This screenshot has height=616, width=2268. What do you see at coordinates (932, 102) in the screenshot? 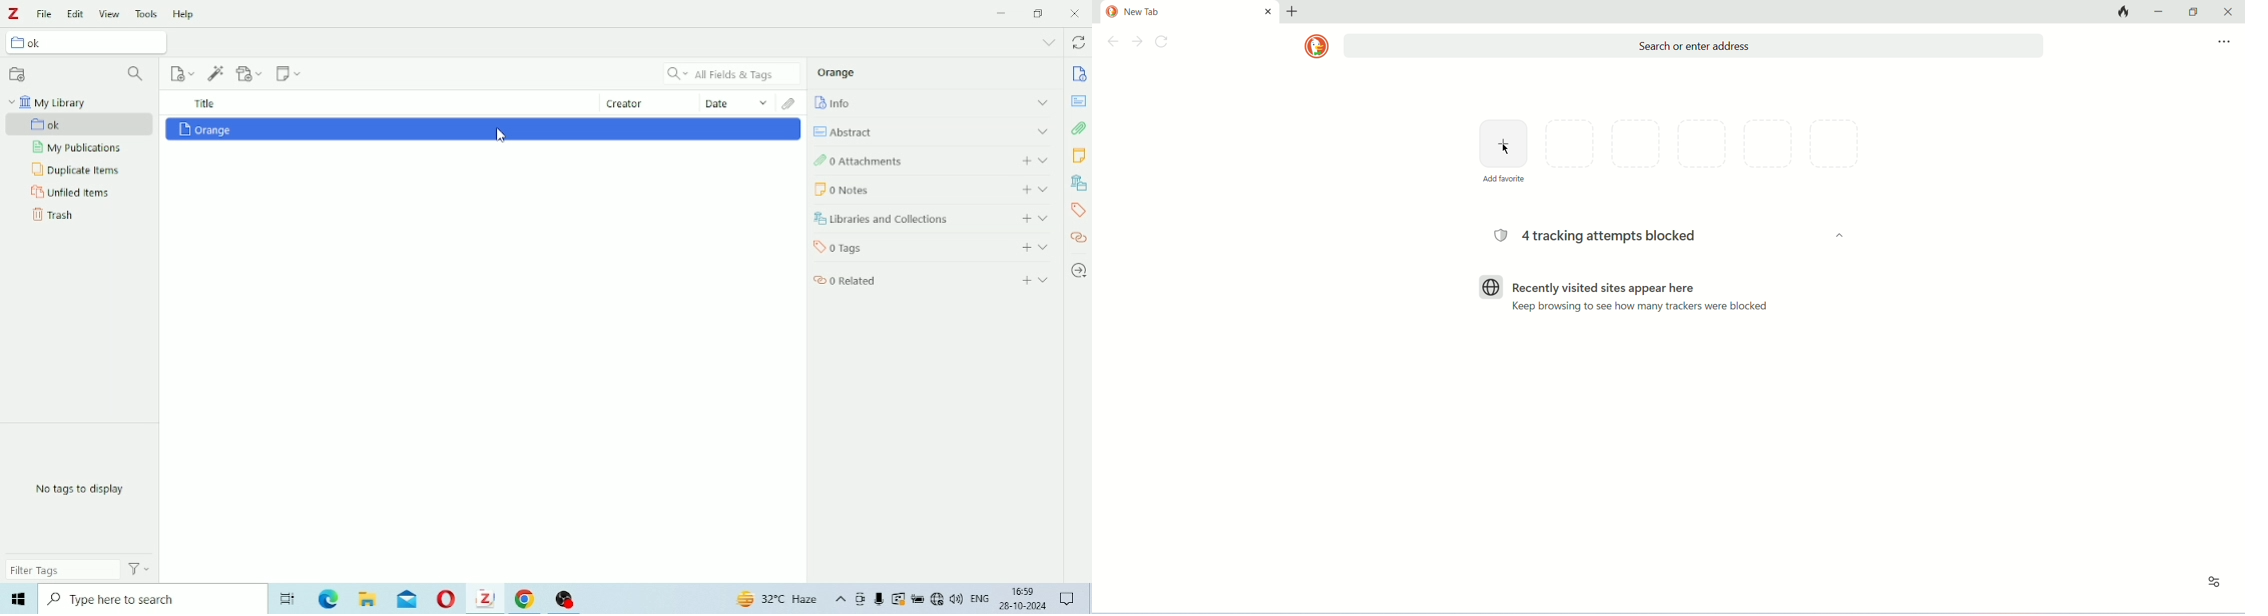
I see `Info` at bounding box center [932, 102].